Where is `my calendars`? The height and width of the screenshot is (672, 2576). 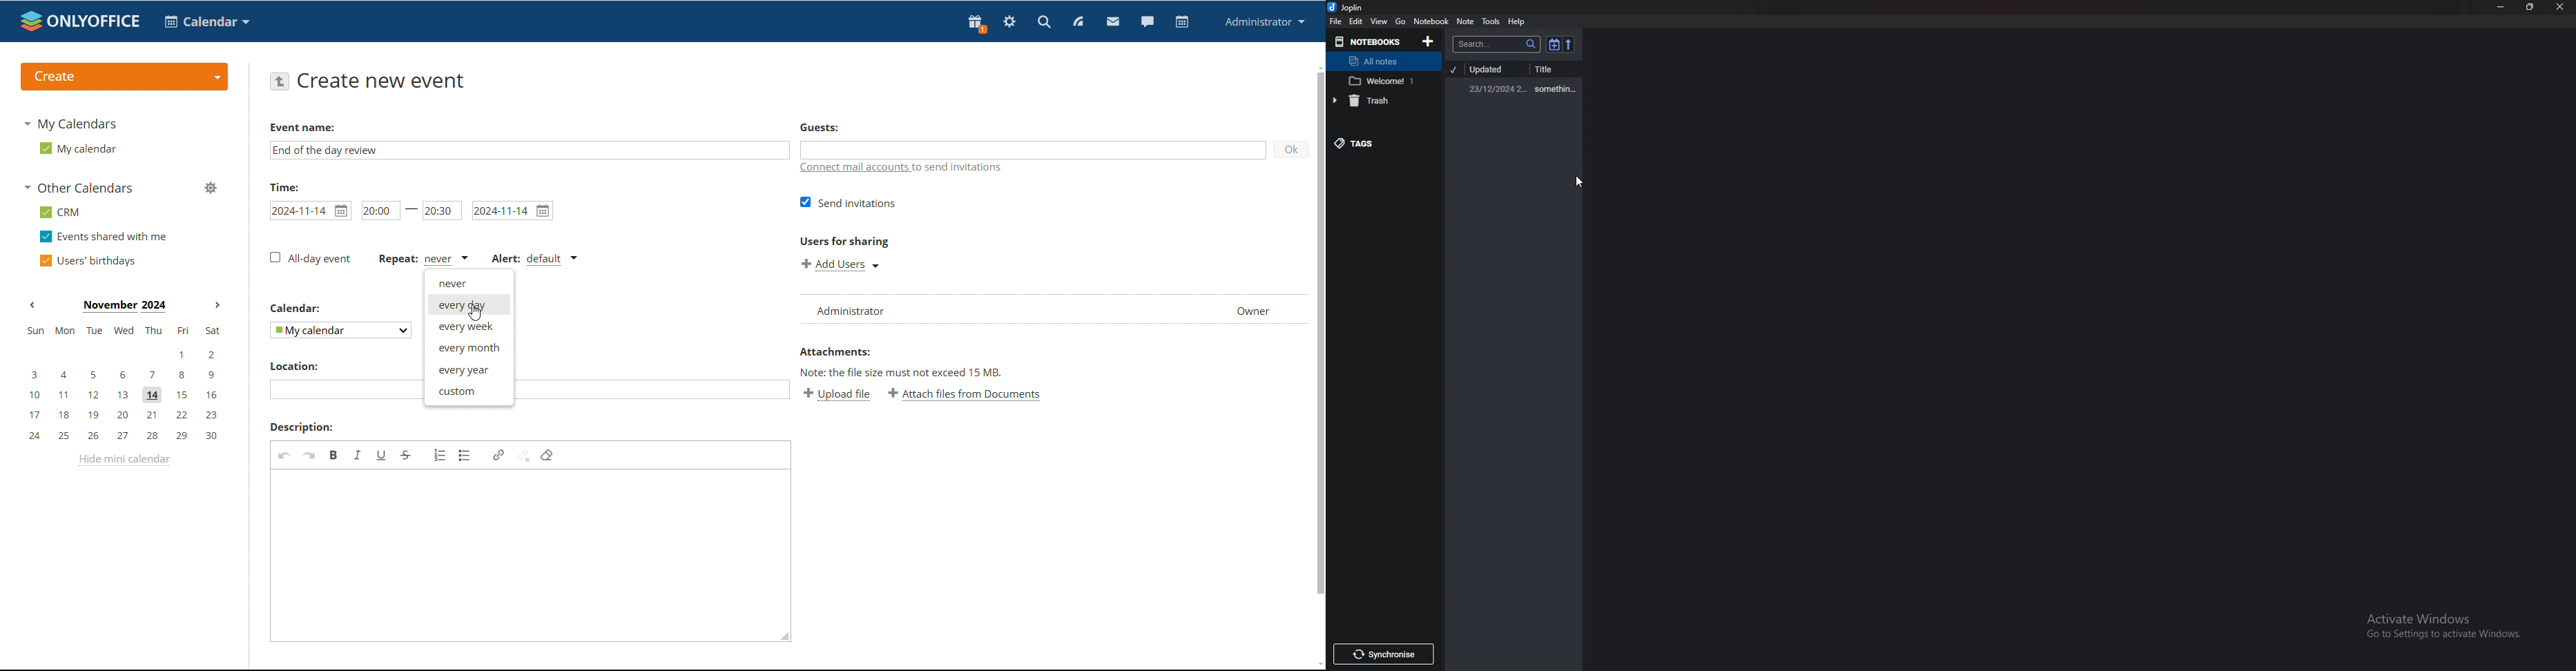 my calendars is located at coordinates (69, 123).